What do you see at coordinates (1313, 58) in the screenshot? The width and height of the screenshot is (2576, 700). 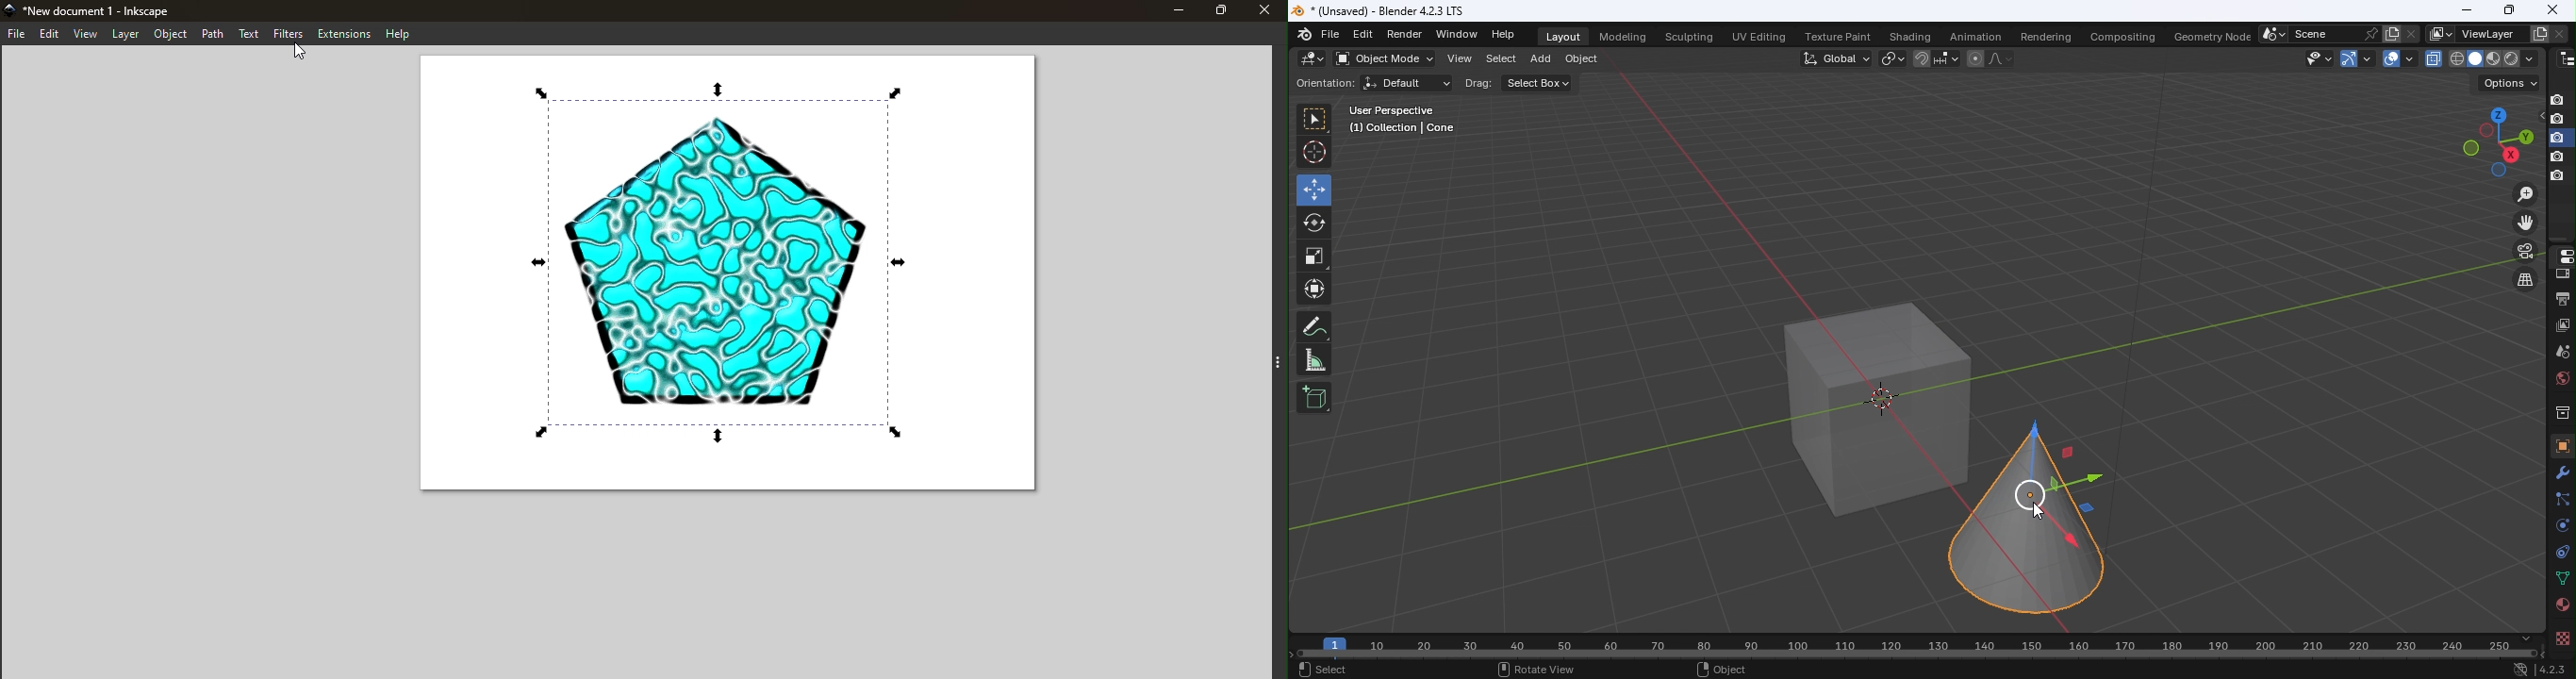 I see `Editor type` at bounding box center [1313, 58].